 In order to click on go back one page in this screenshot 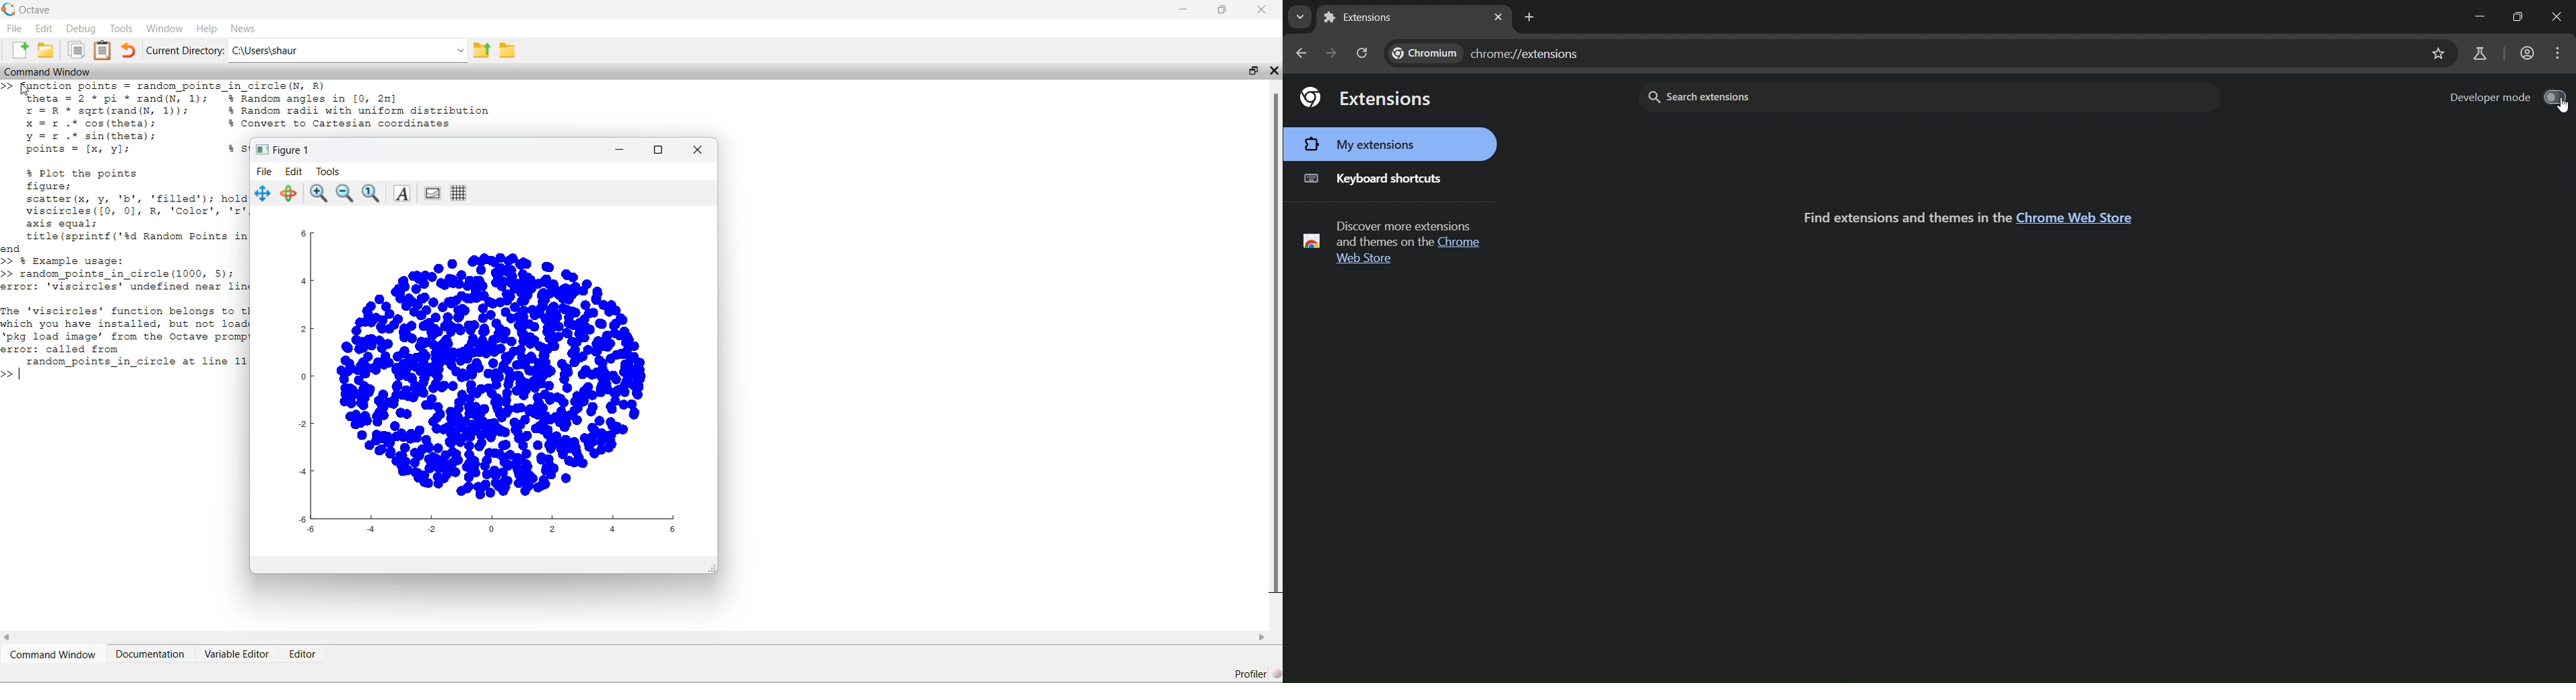, I will do `click(1302, 54)`.